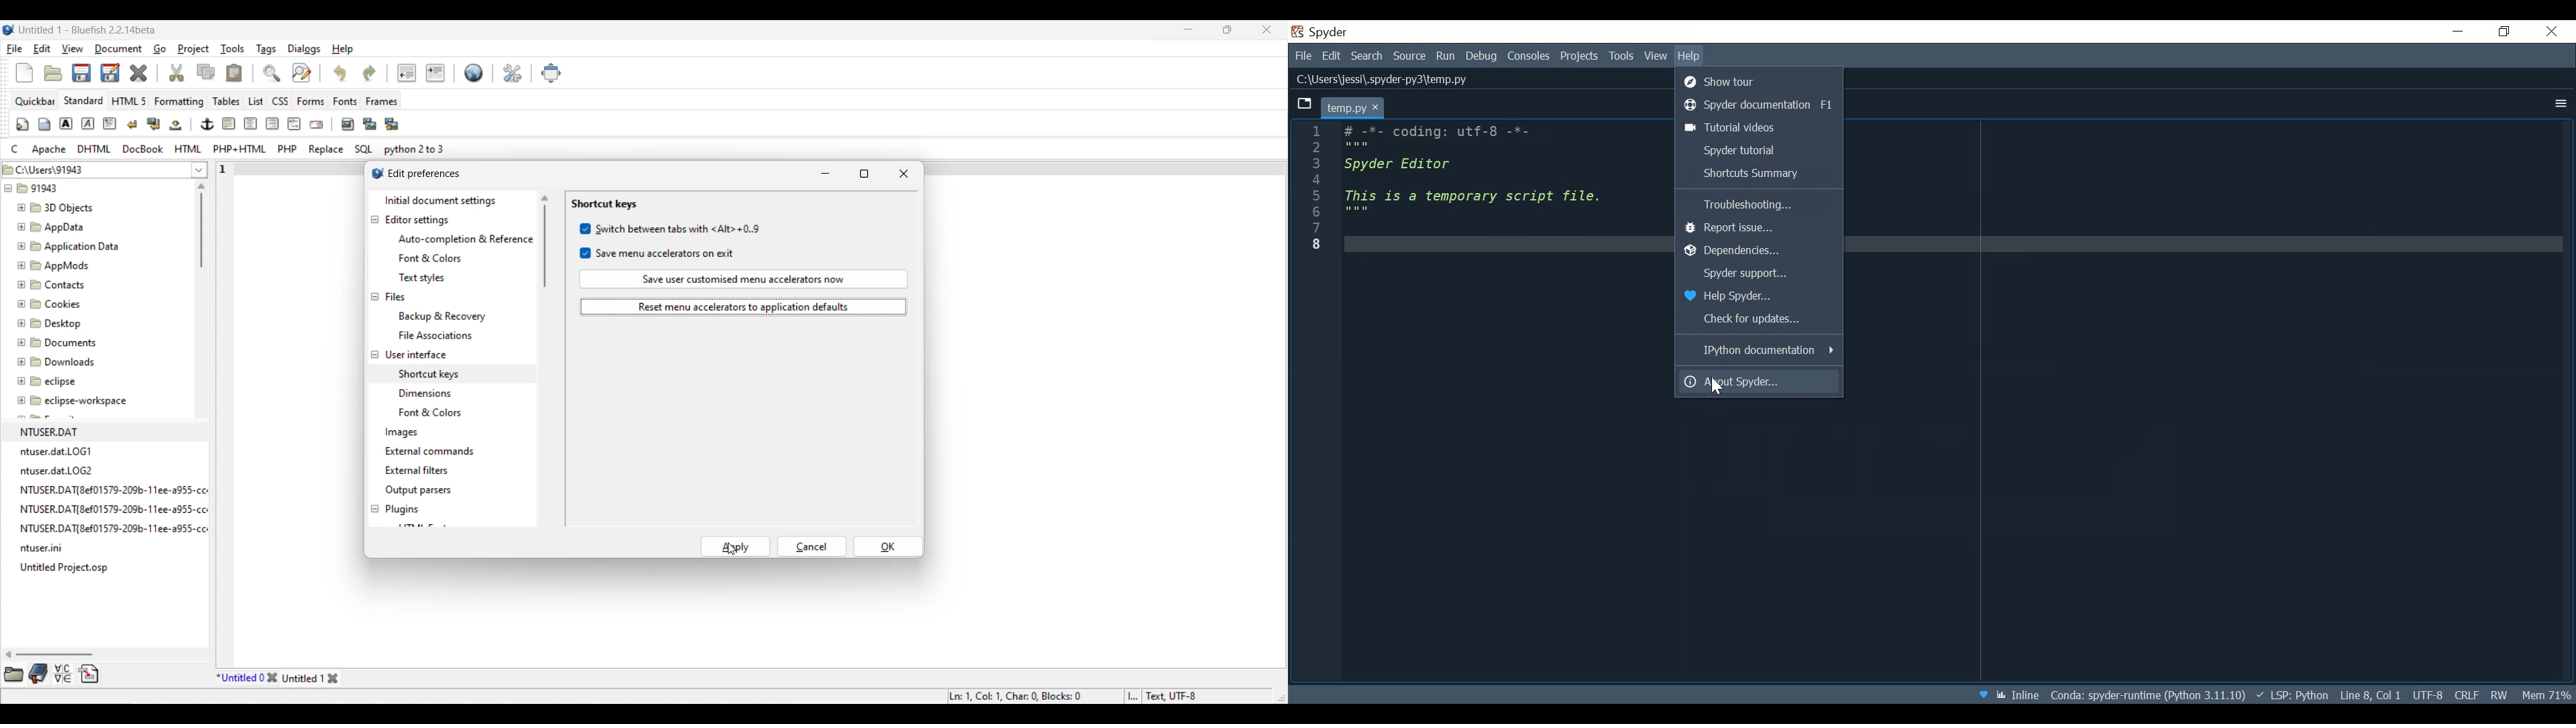 Image resolution: width=2576 pixels, height=728 pixels. I want to click on Projects, so click(1580, 58).